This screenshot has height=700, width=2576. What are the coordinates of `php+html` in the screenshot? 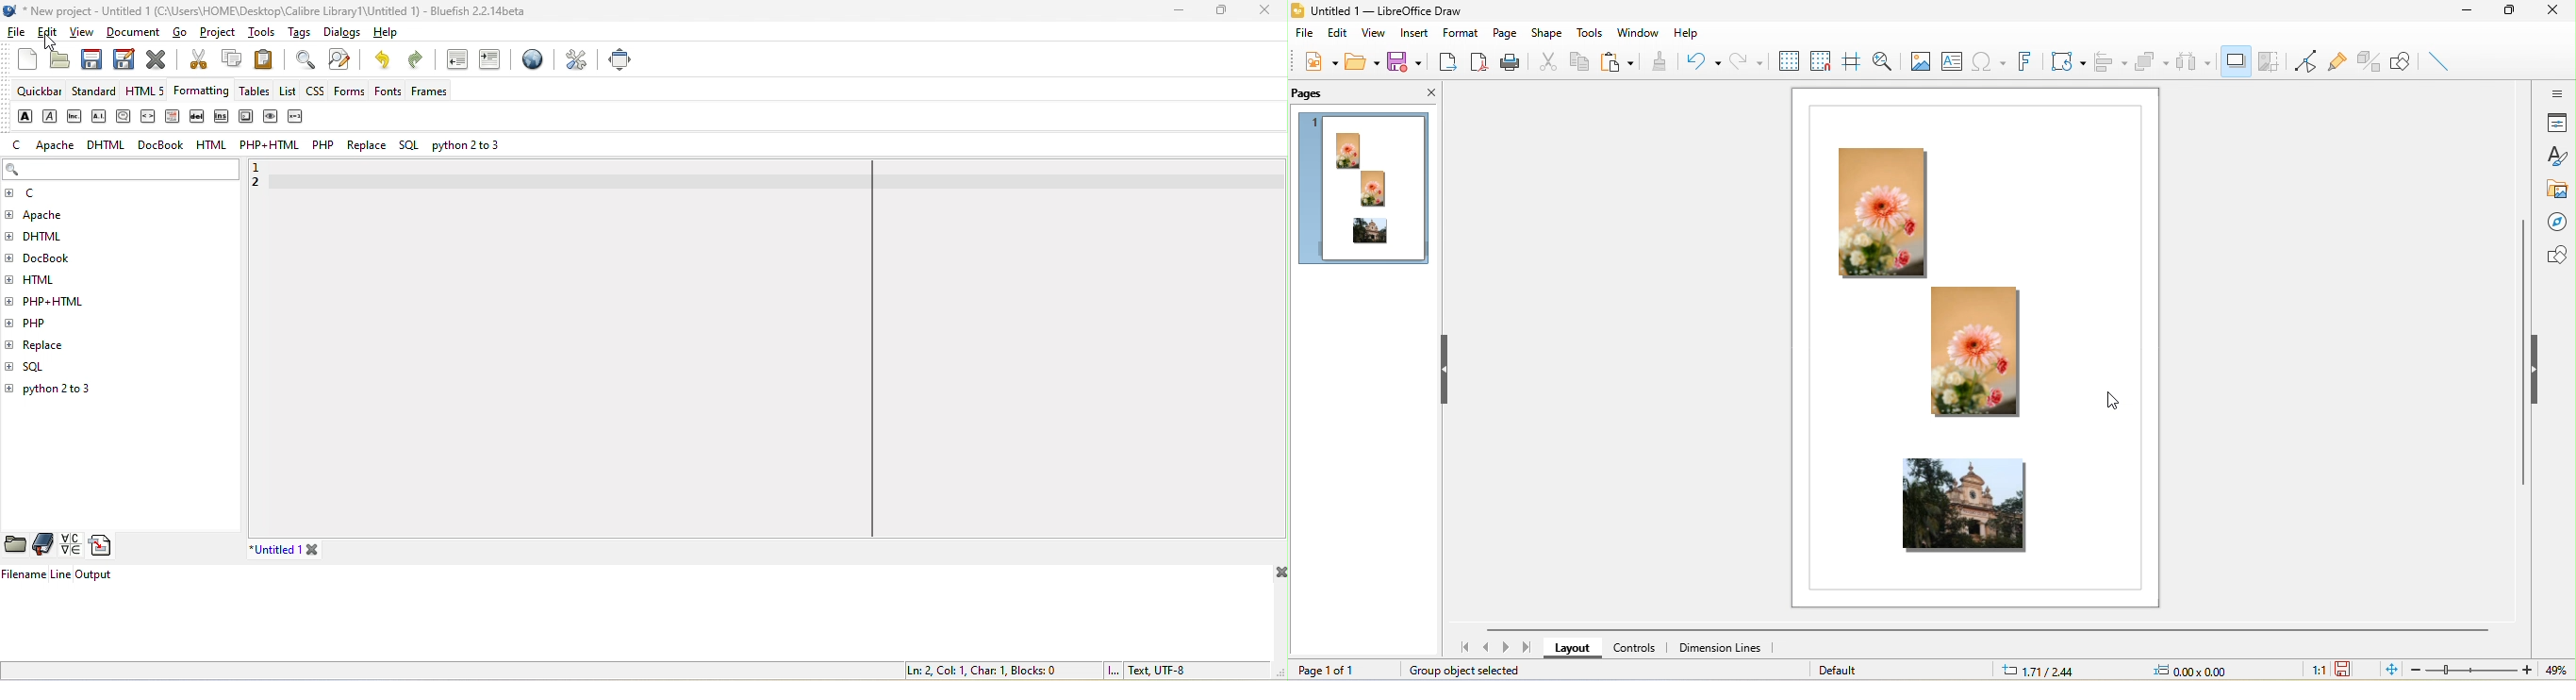 It's located at (271, 147).